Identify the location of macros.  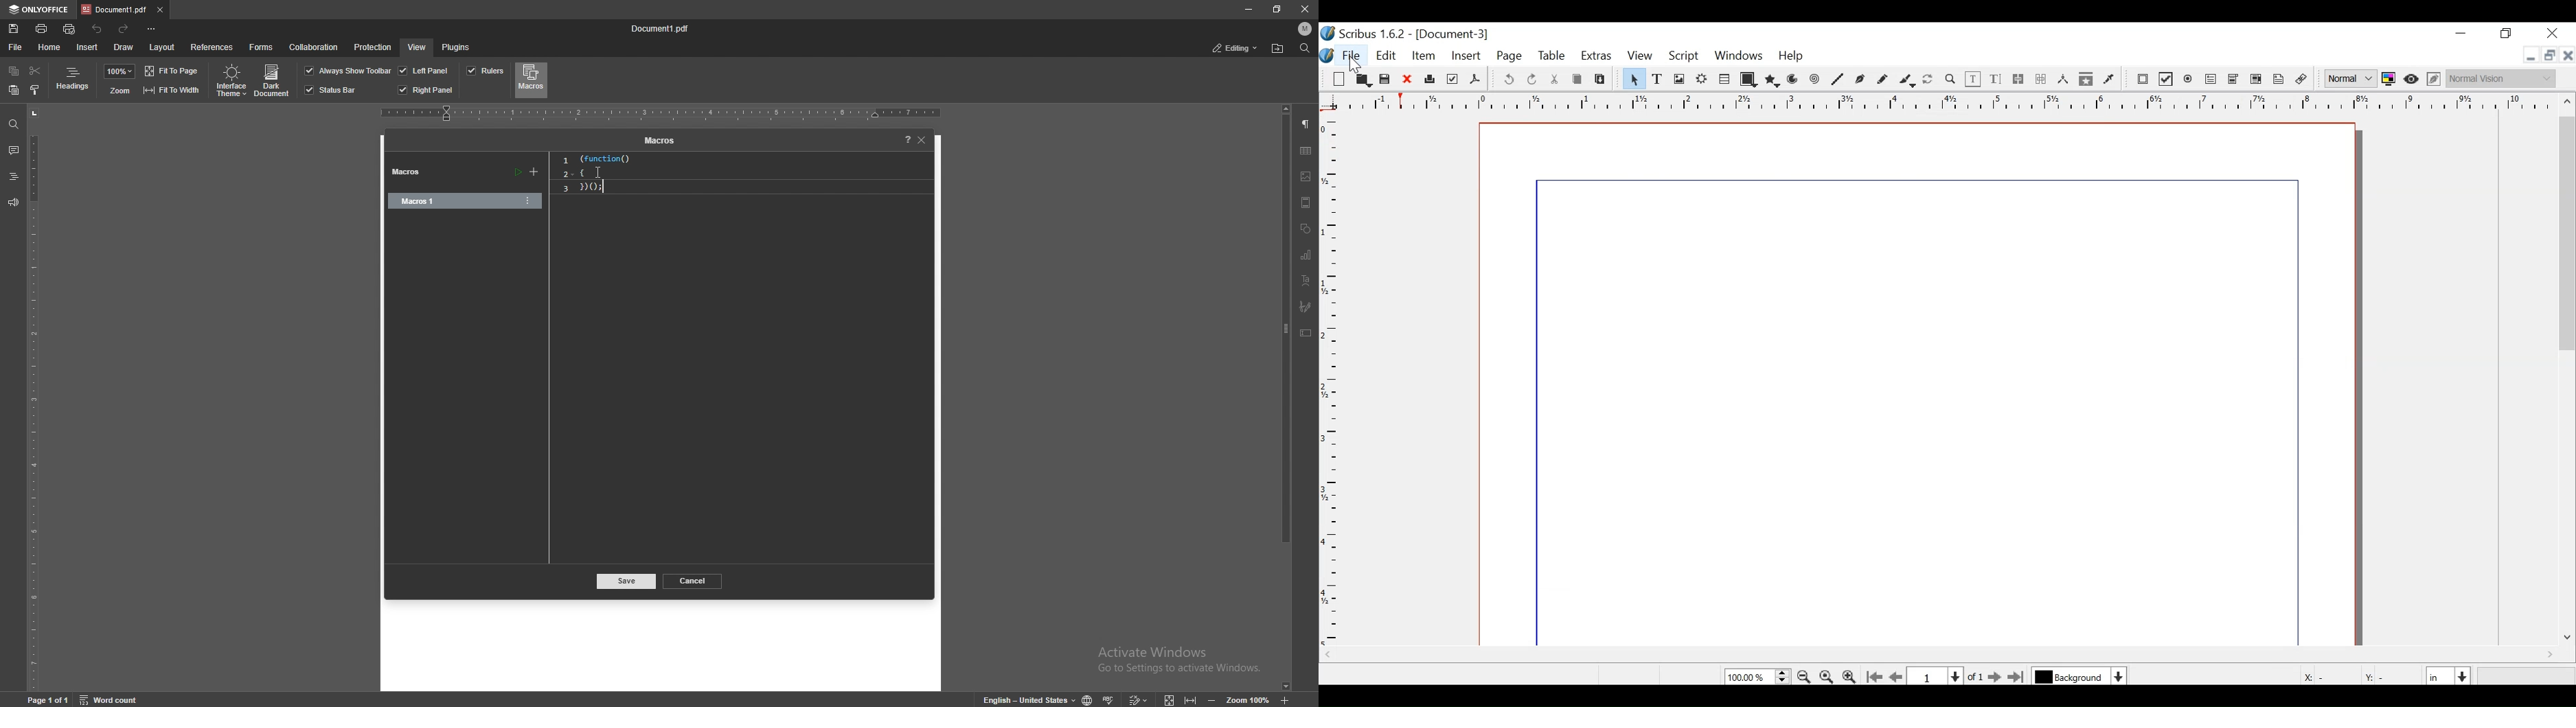
(658, 141).